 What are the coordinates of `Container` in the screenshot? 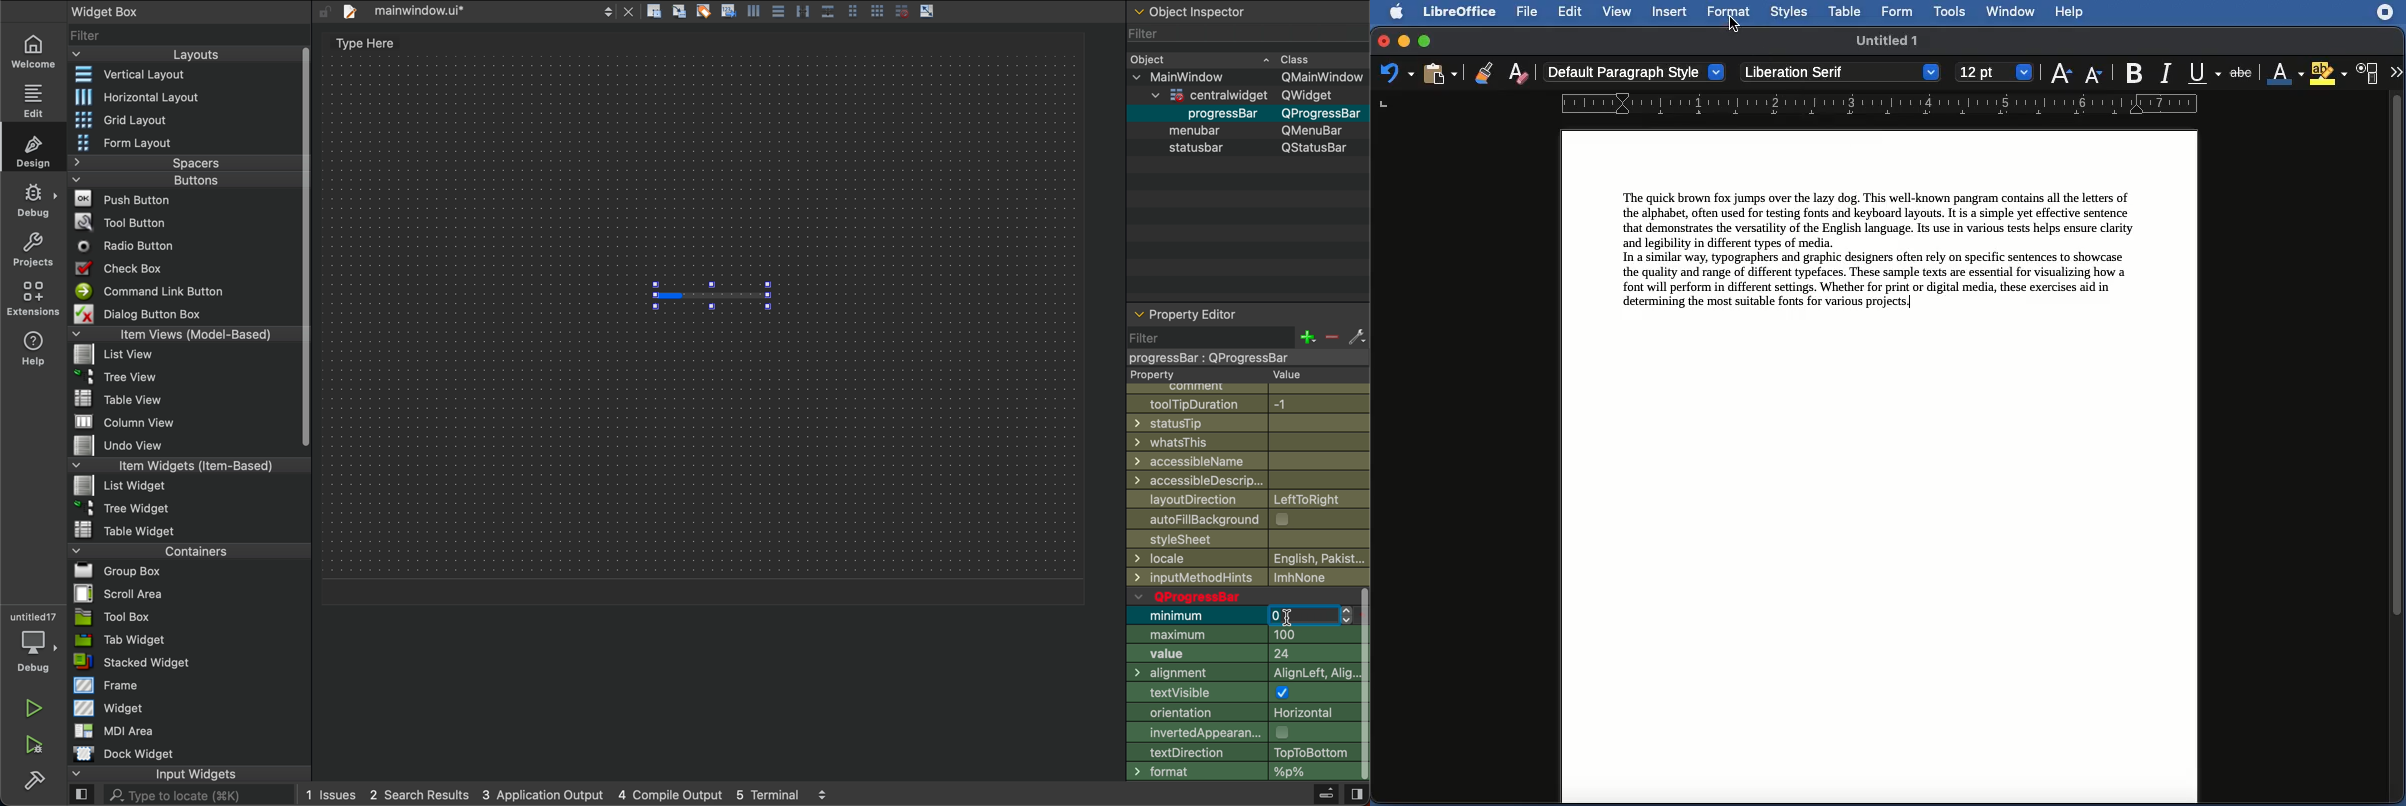 It's located at (161, 550).